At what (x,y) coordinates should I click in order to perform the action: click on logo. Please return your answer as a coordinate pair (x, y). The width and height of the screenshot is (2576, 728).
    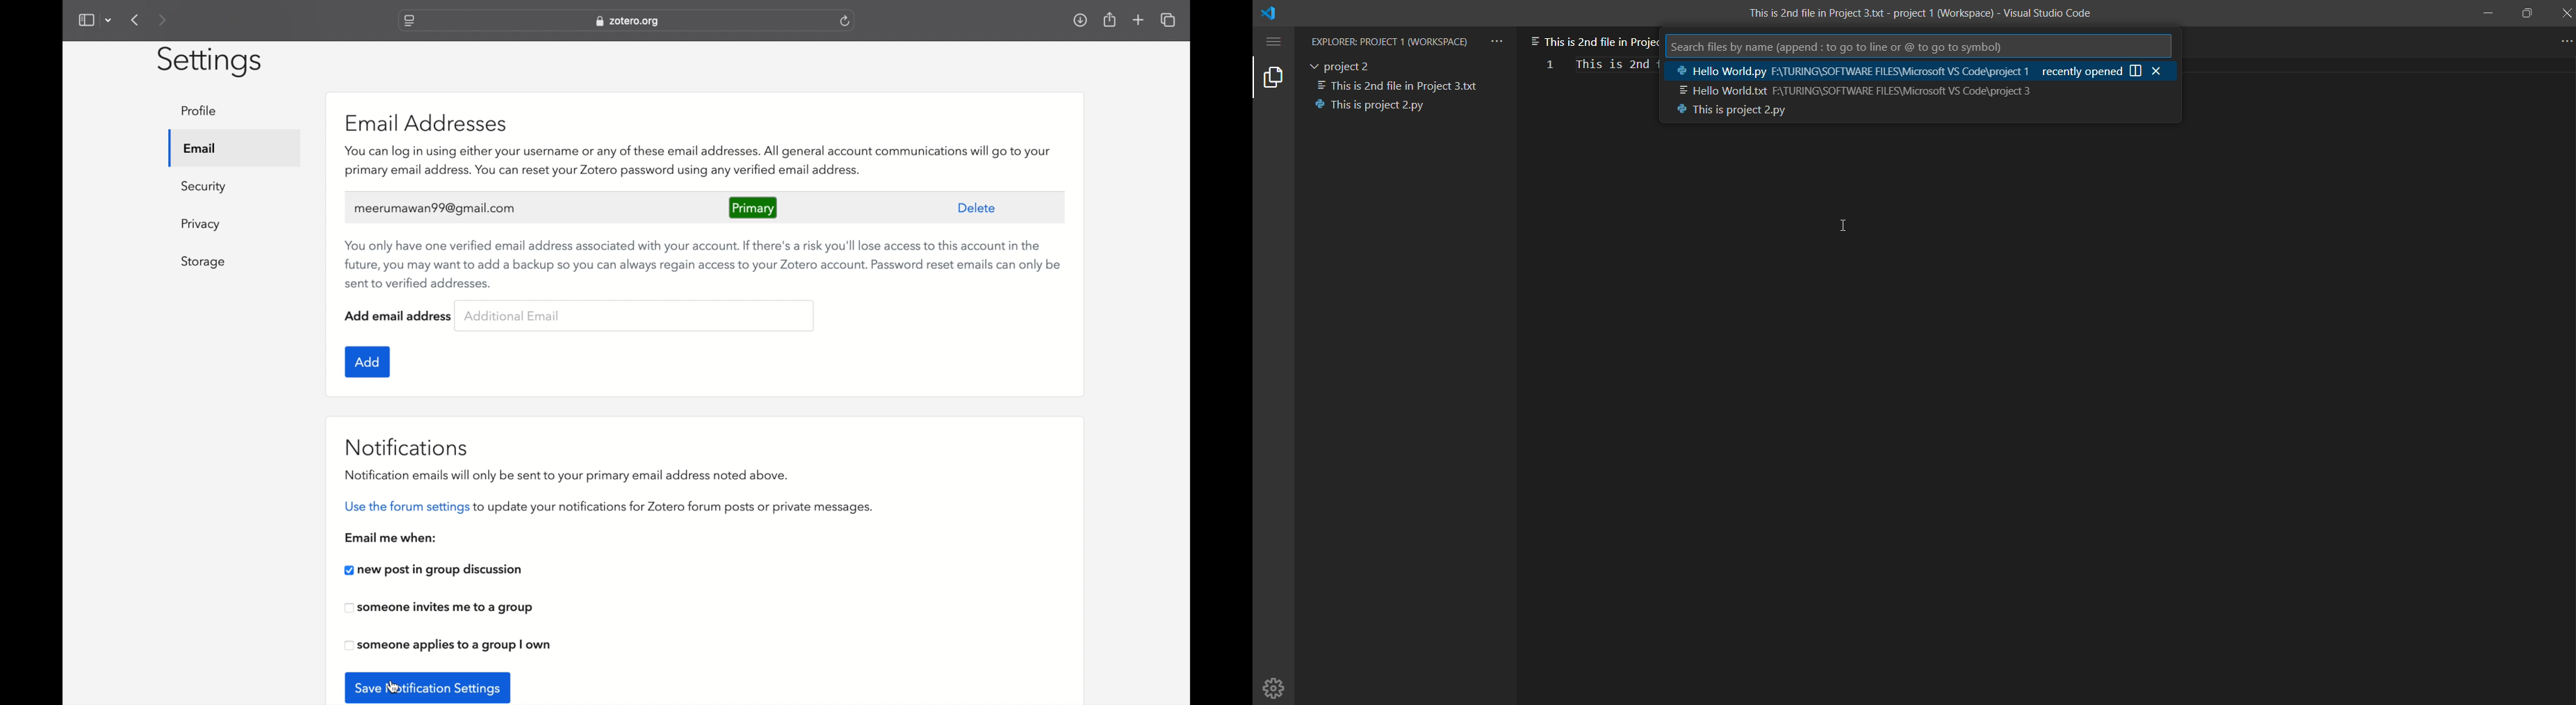
    Looking at the image, I should click on (1282, 13).